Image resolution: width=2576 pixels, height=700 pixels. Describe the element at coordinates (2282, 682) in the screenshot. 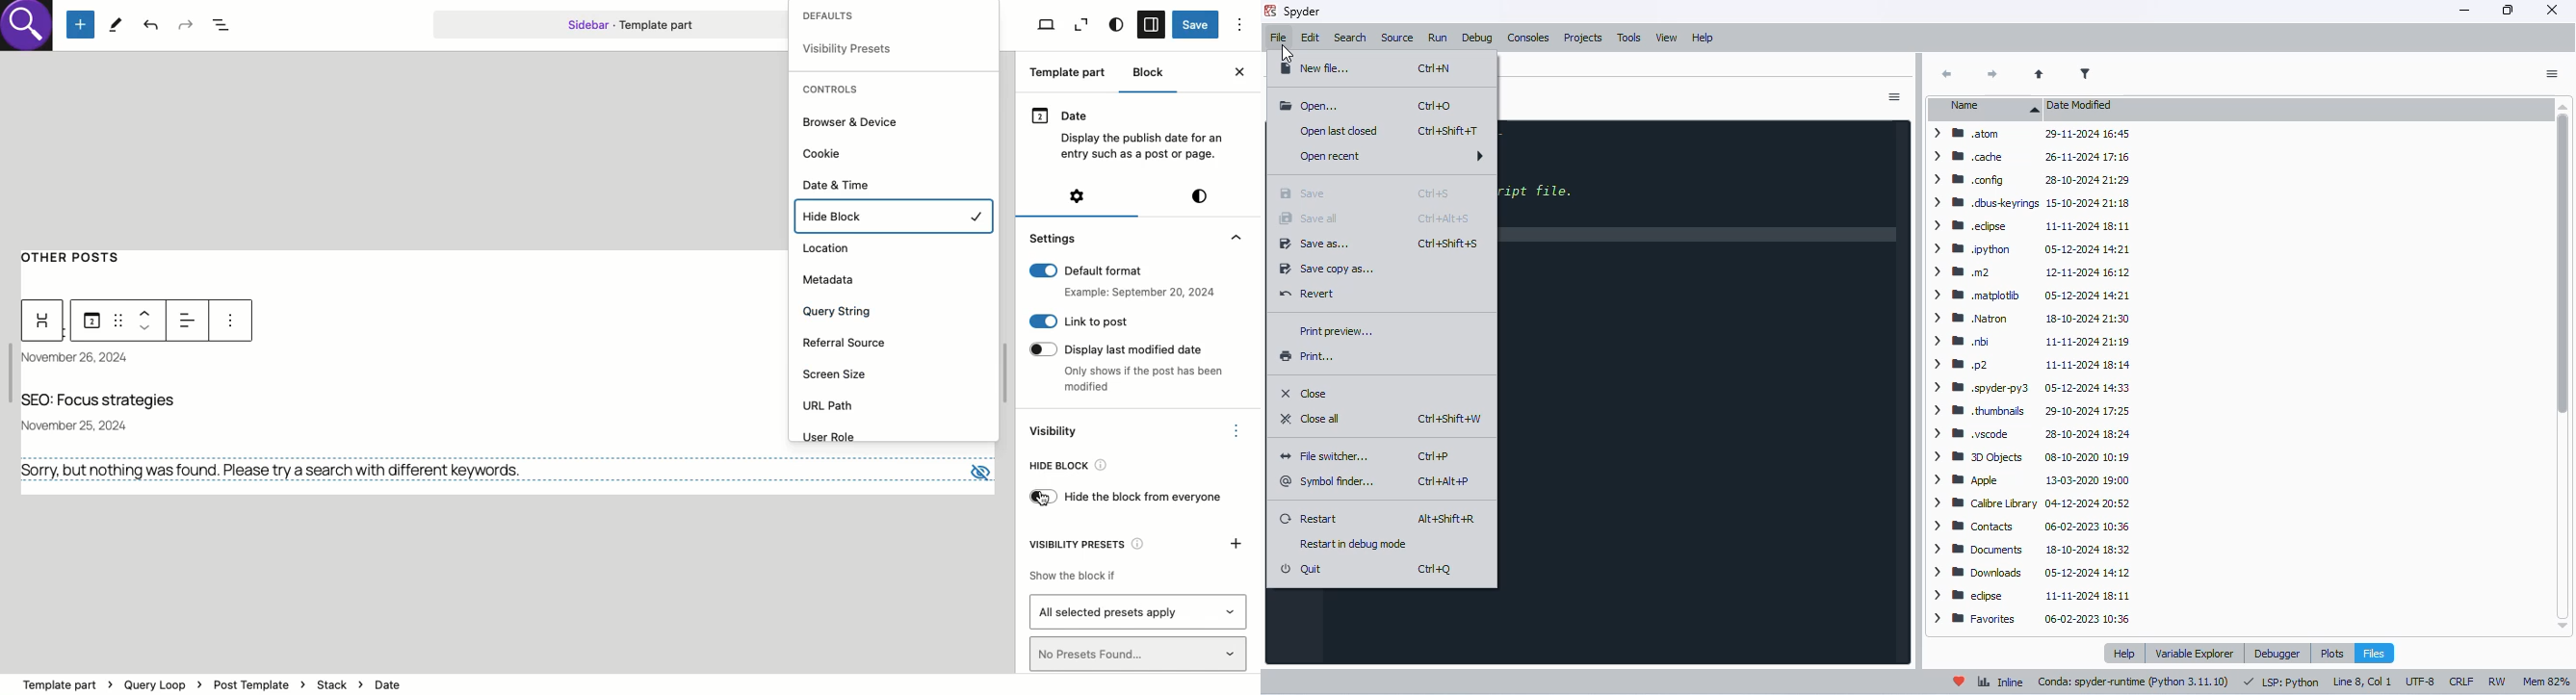

I see `LSP: python` at that location.